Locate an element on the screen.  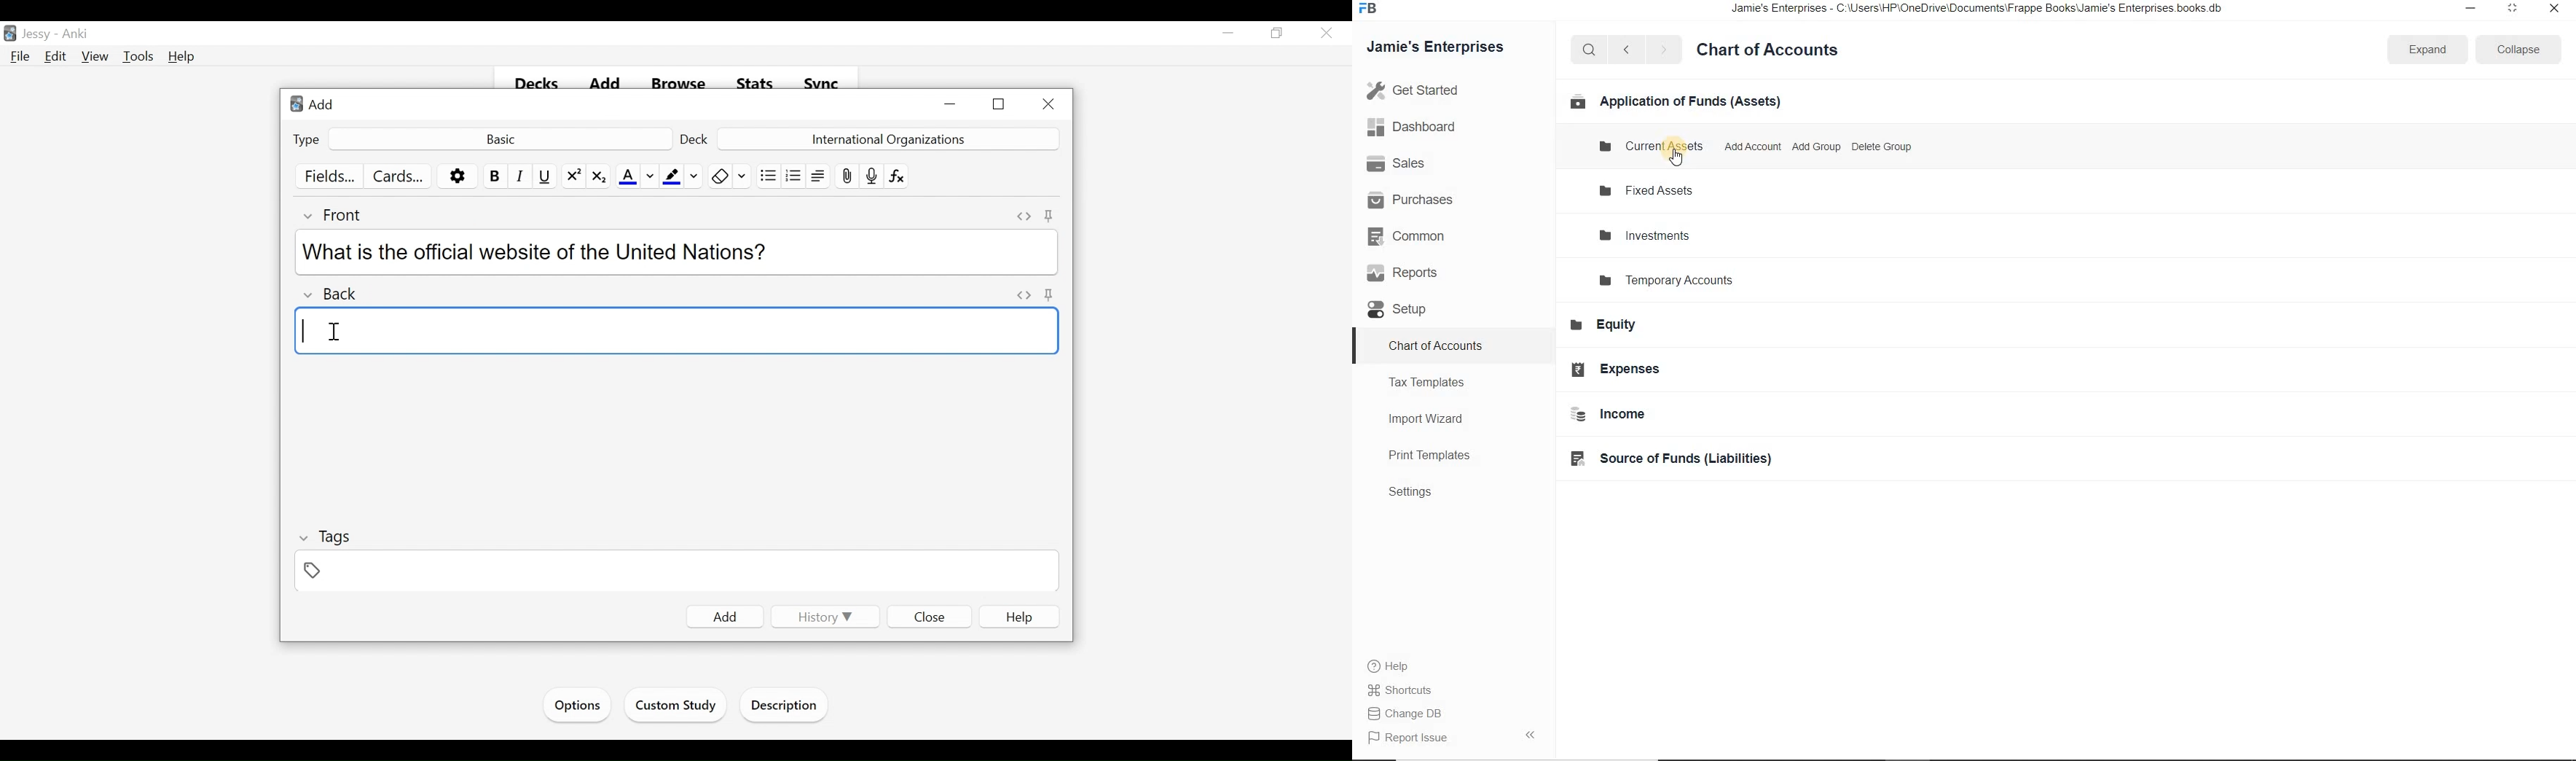
Front is located at coordinates (335, 214).